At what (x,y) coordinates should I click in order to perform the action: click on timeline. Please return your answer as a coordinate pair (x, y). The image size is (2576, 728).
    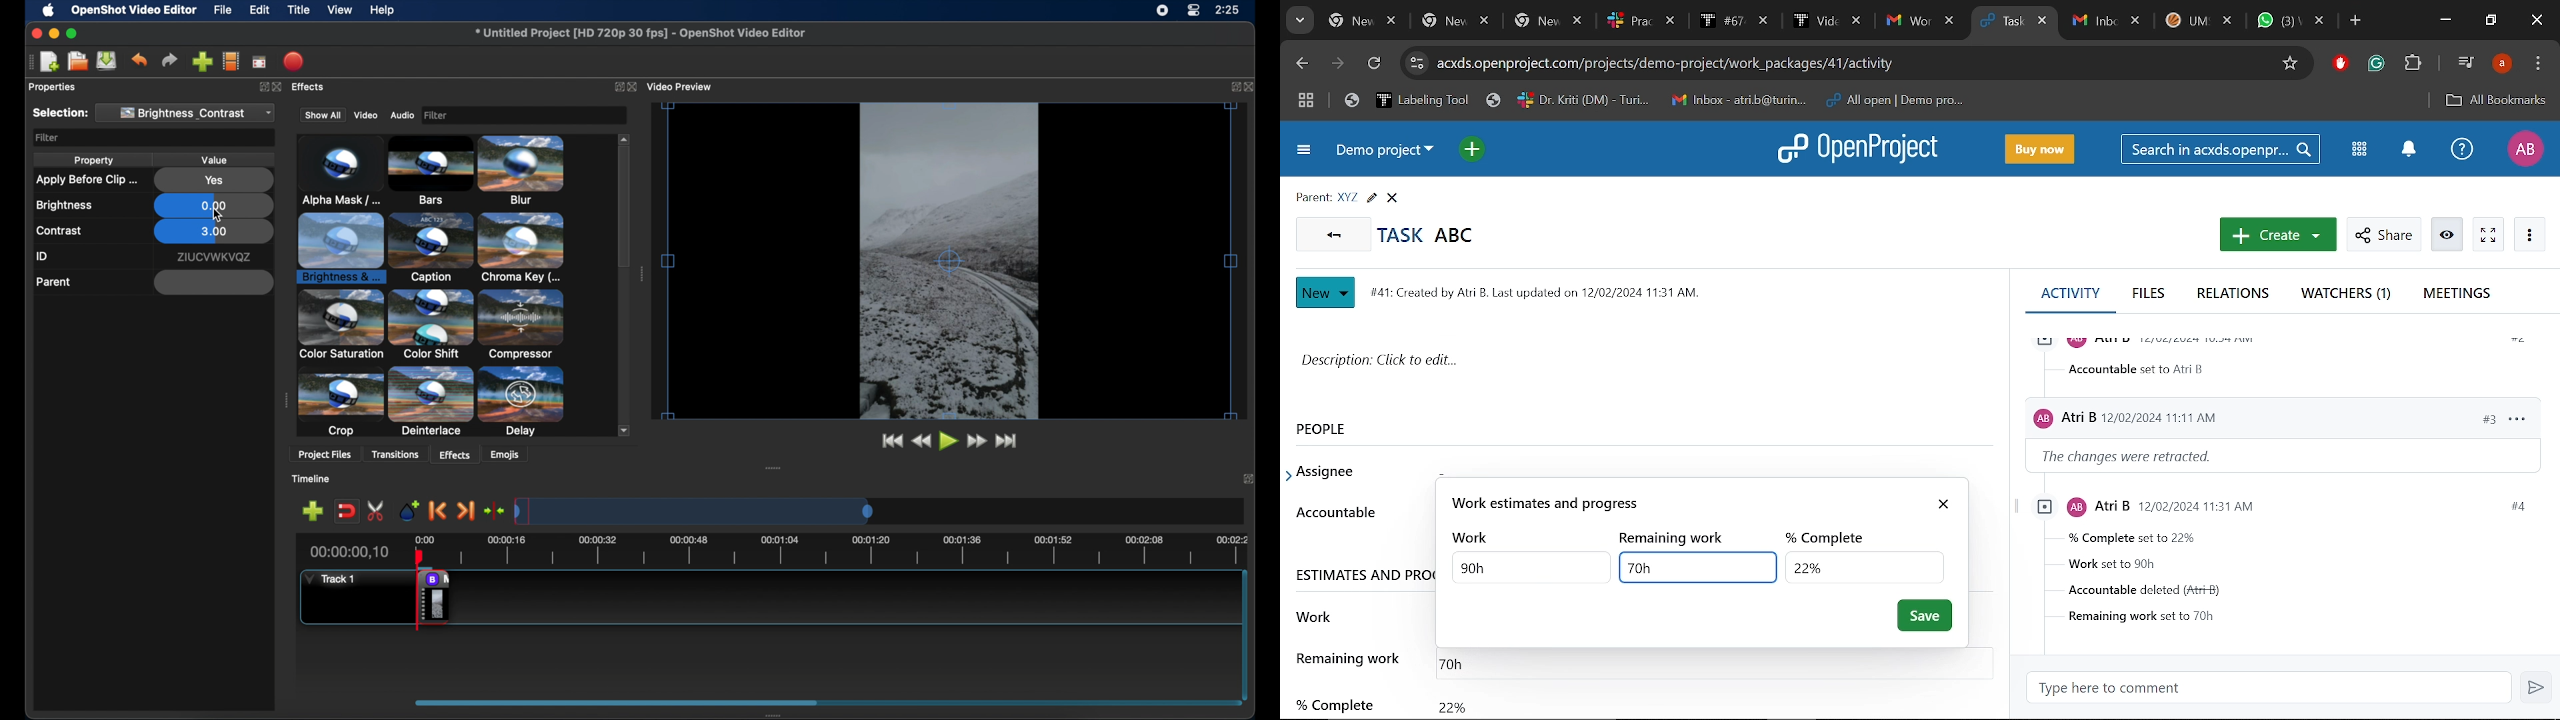
    Looking at the image, I should click on (317, 479).